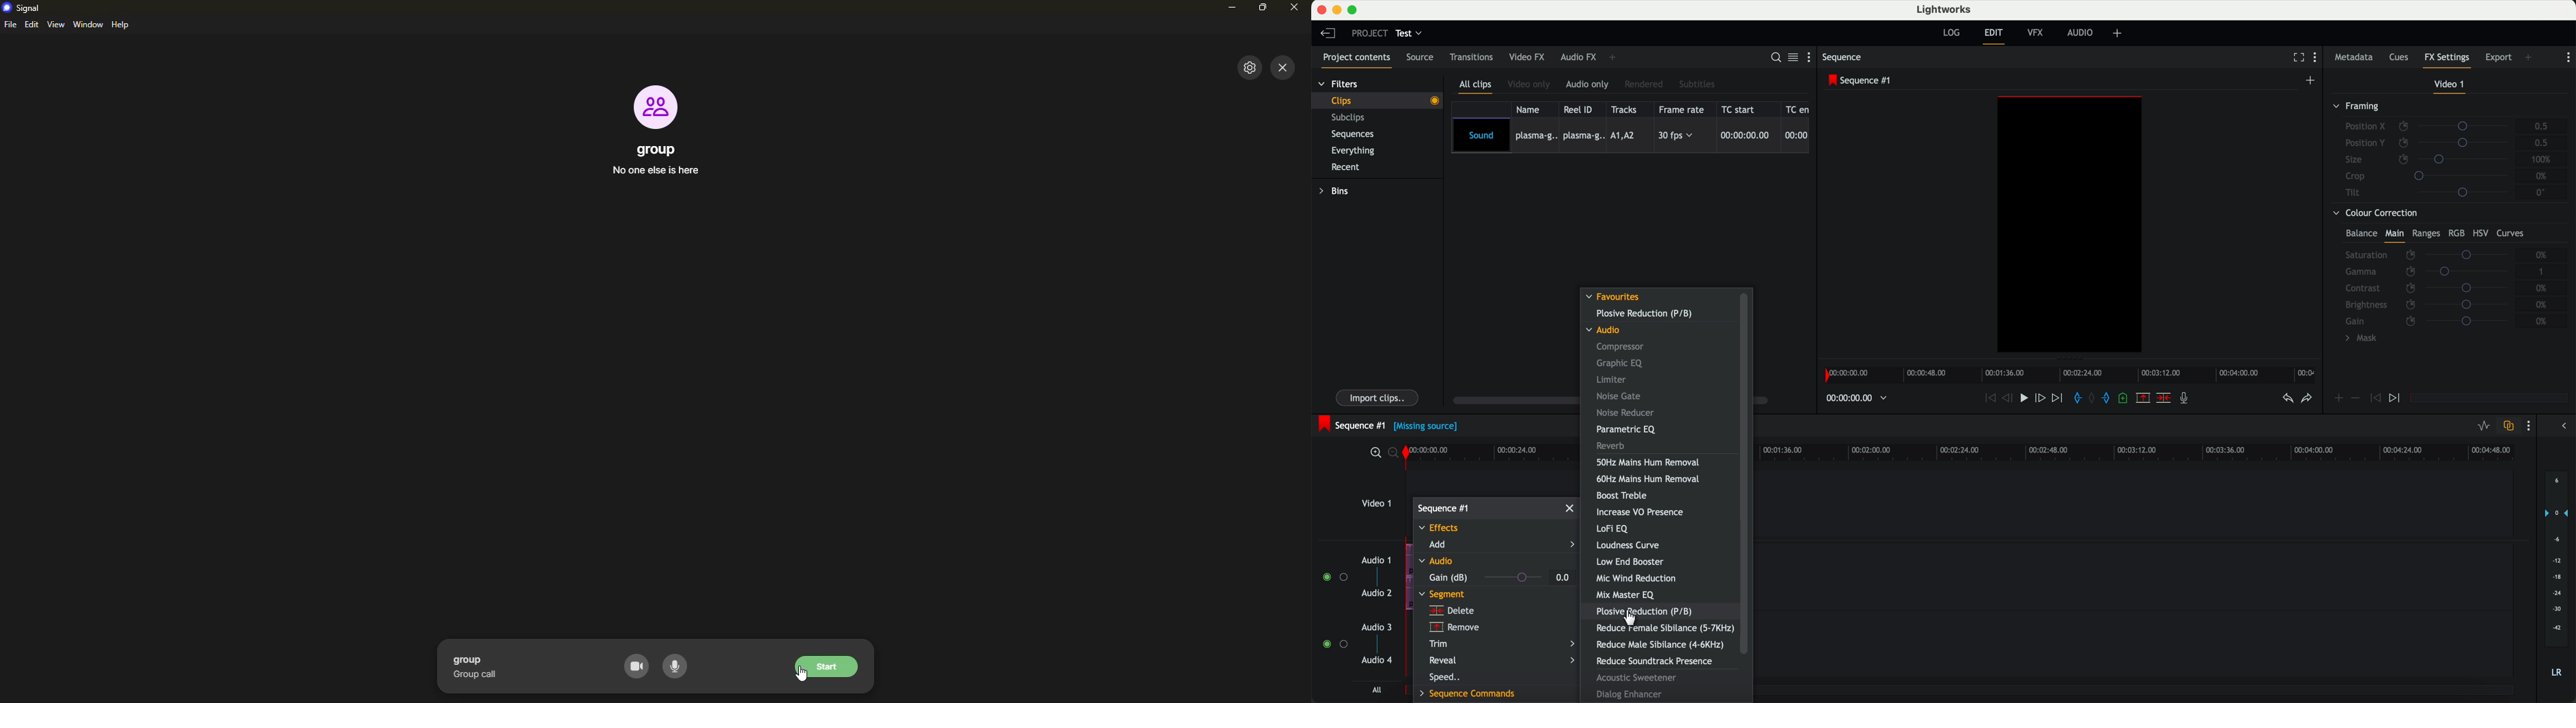  Describe the element at coordinates (1228, 10) in the screenshot. I see `minimize` at that location.